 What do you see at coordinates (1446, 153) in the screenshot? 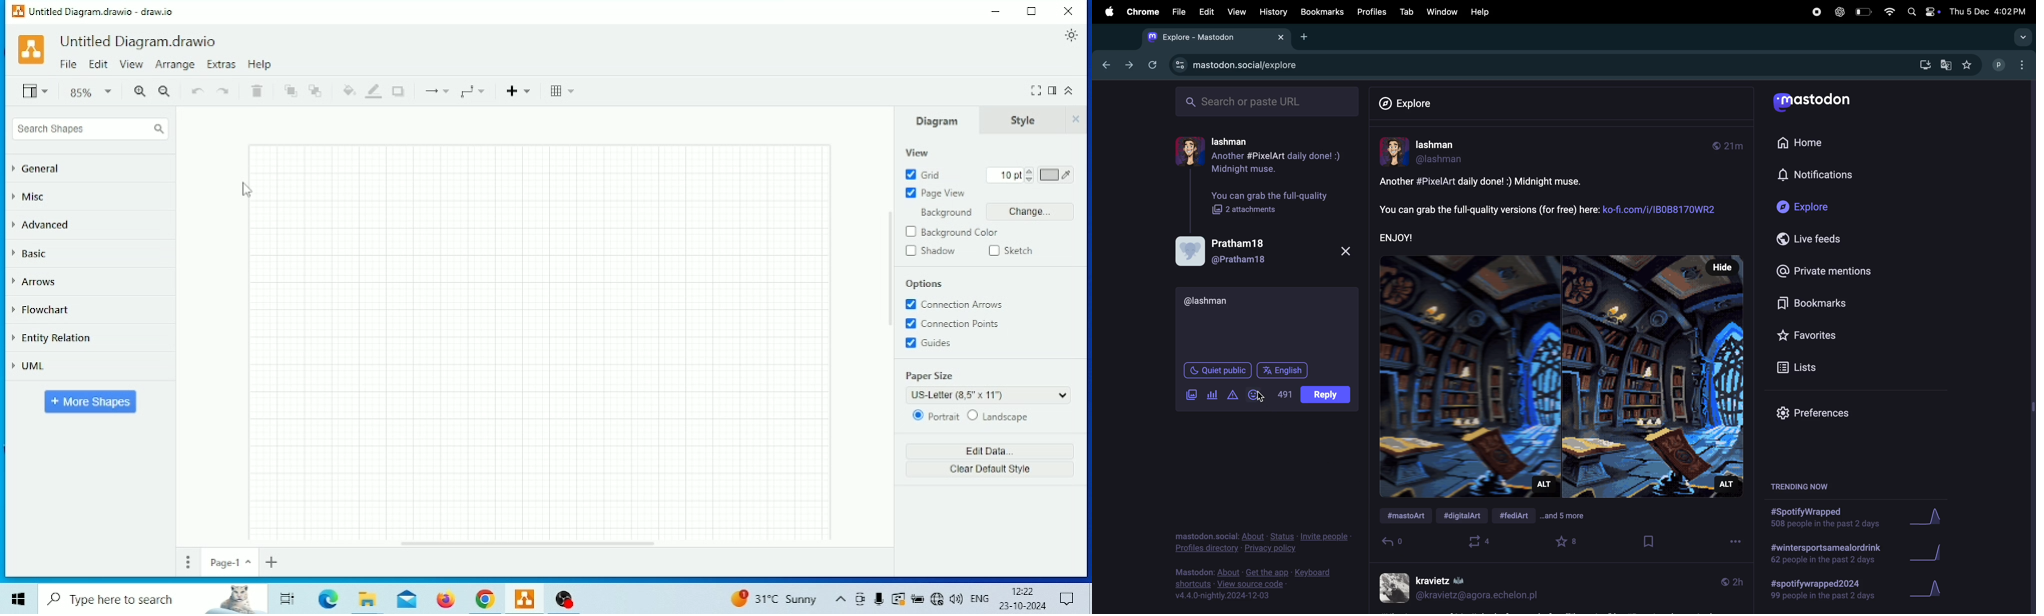
I see `userprofile` at bounding box center [1446, 153].